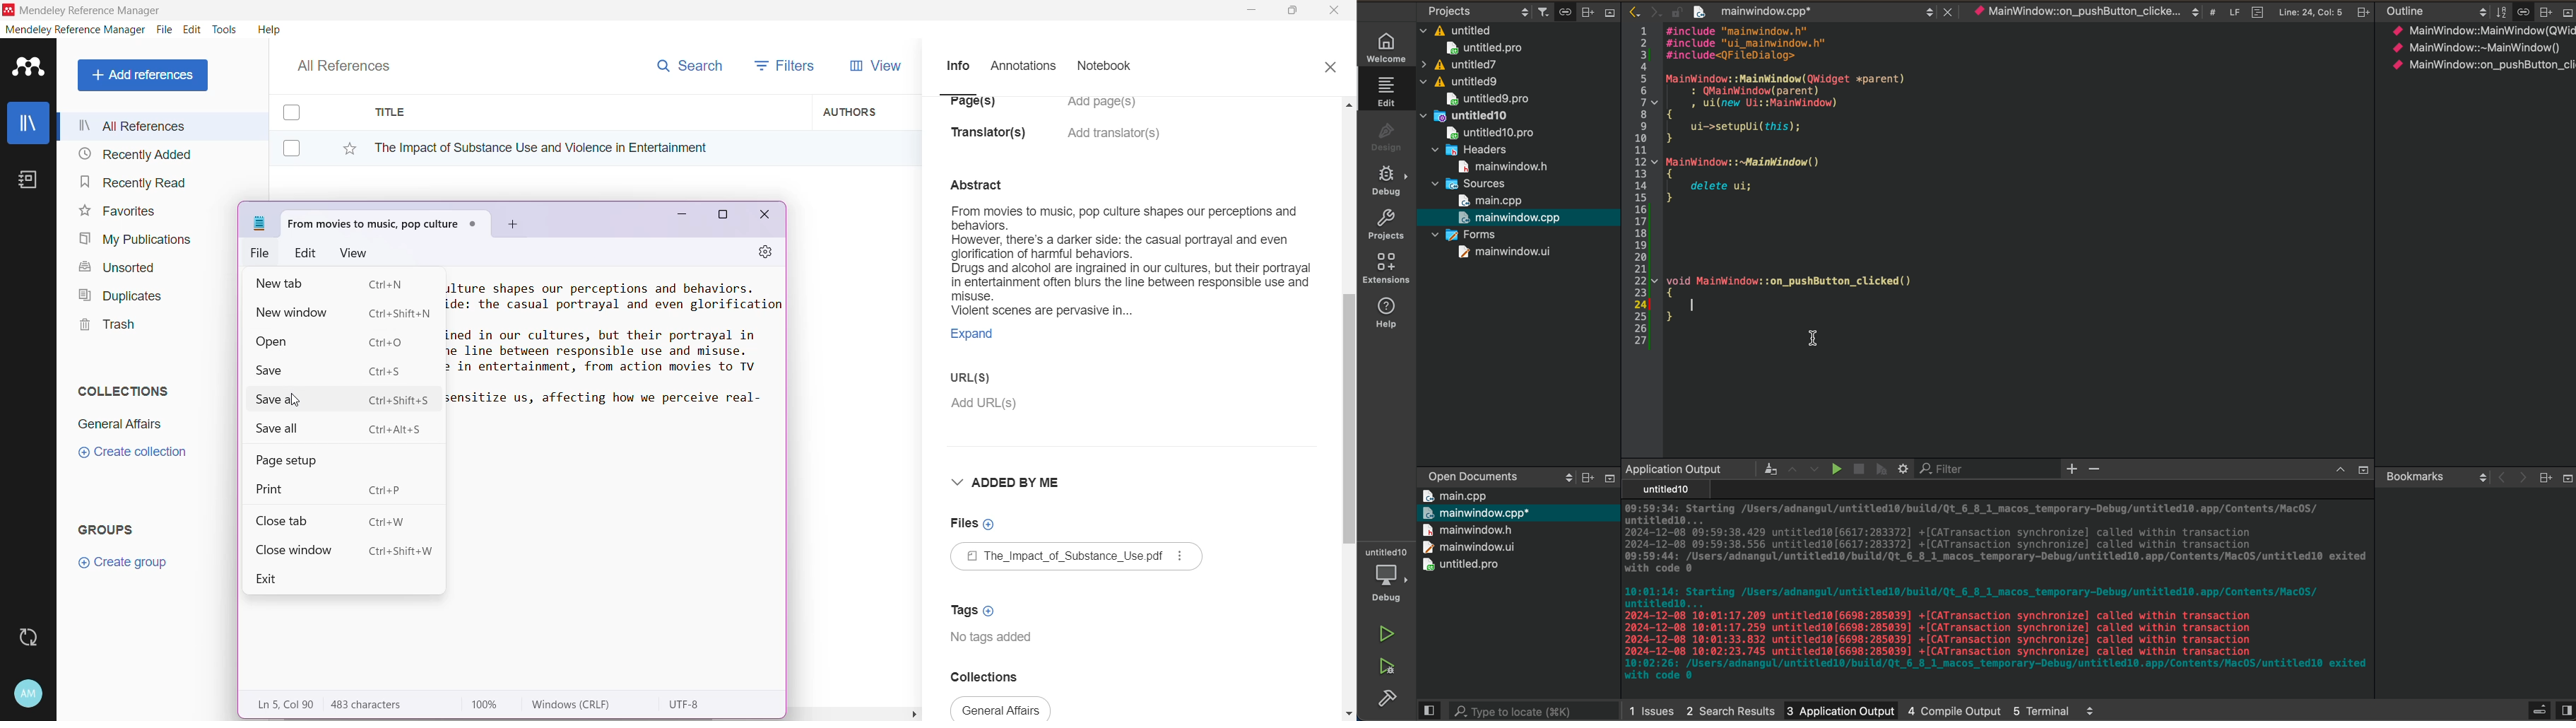 The width and height of the screenshot is (2576, 728). I want to click on Reference Title, so click(586, 147).